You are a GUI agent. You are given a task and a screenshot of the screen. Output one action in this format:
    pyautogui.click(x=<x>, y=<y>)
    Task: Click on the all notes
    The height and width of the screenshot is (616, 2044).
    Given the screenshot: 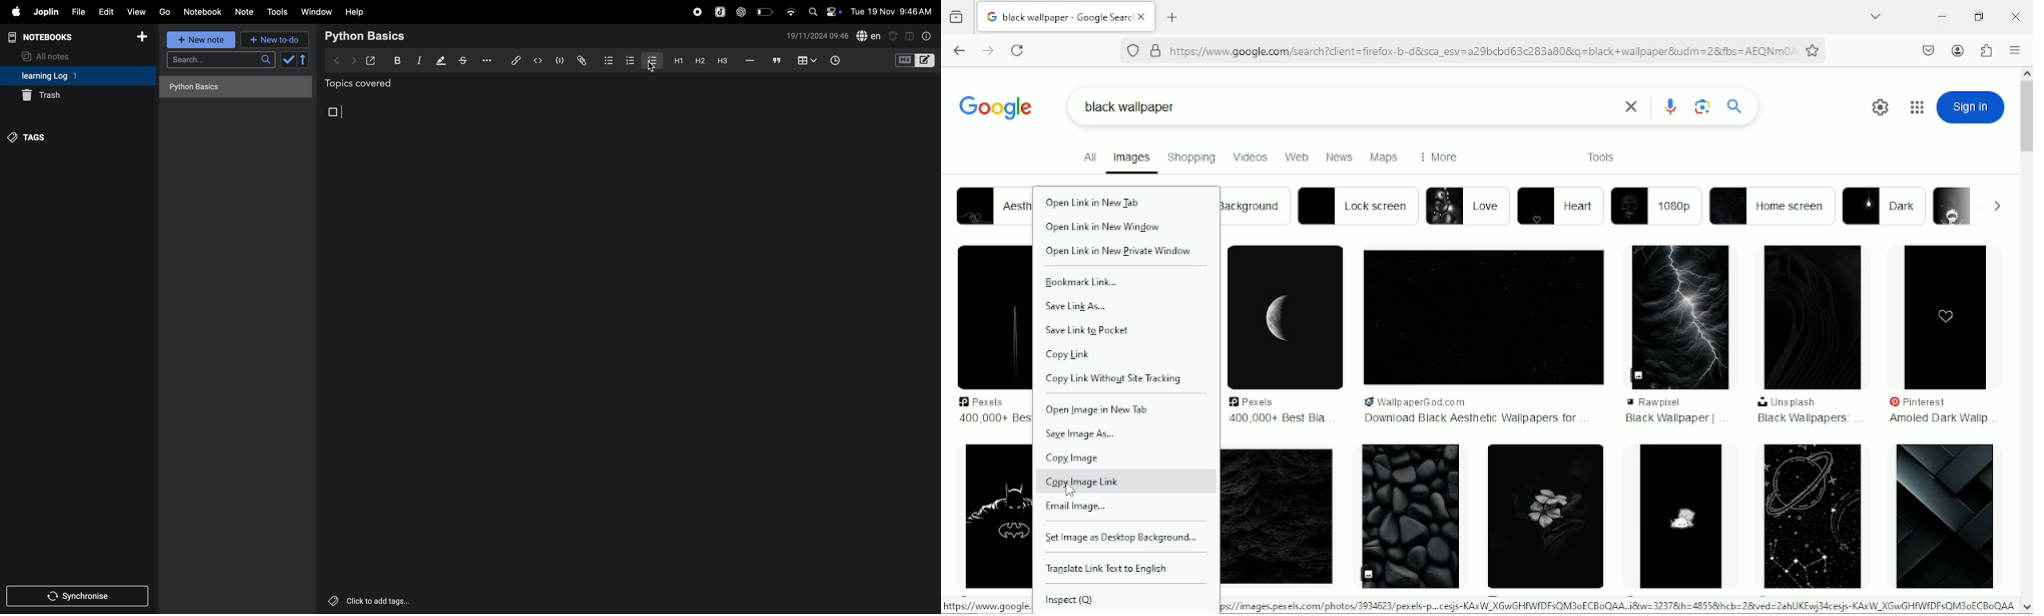 What is the action you would take?
    pyautogui.click(x=50, y=55)
    